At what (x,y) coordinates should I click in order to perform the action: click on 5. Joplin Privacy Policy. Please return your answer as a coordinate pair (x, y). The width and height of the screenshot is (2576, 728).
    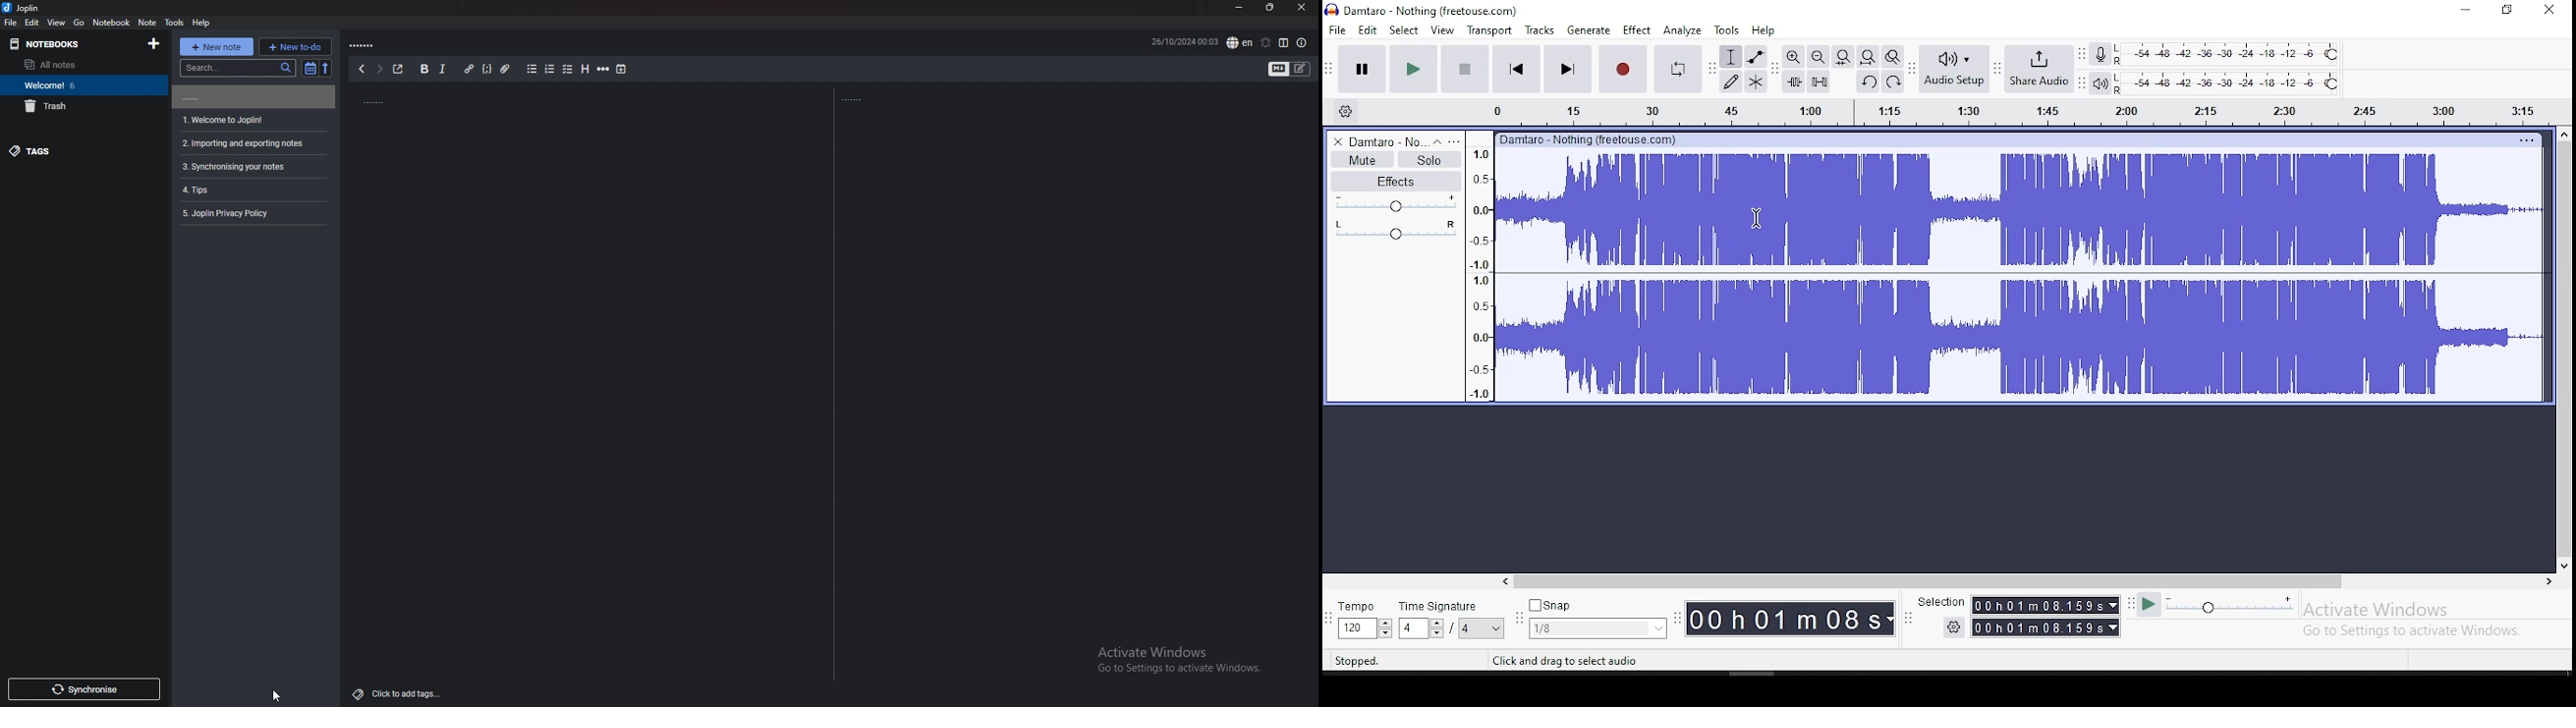
    Looking at the image, I should click on (231, 213).